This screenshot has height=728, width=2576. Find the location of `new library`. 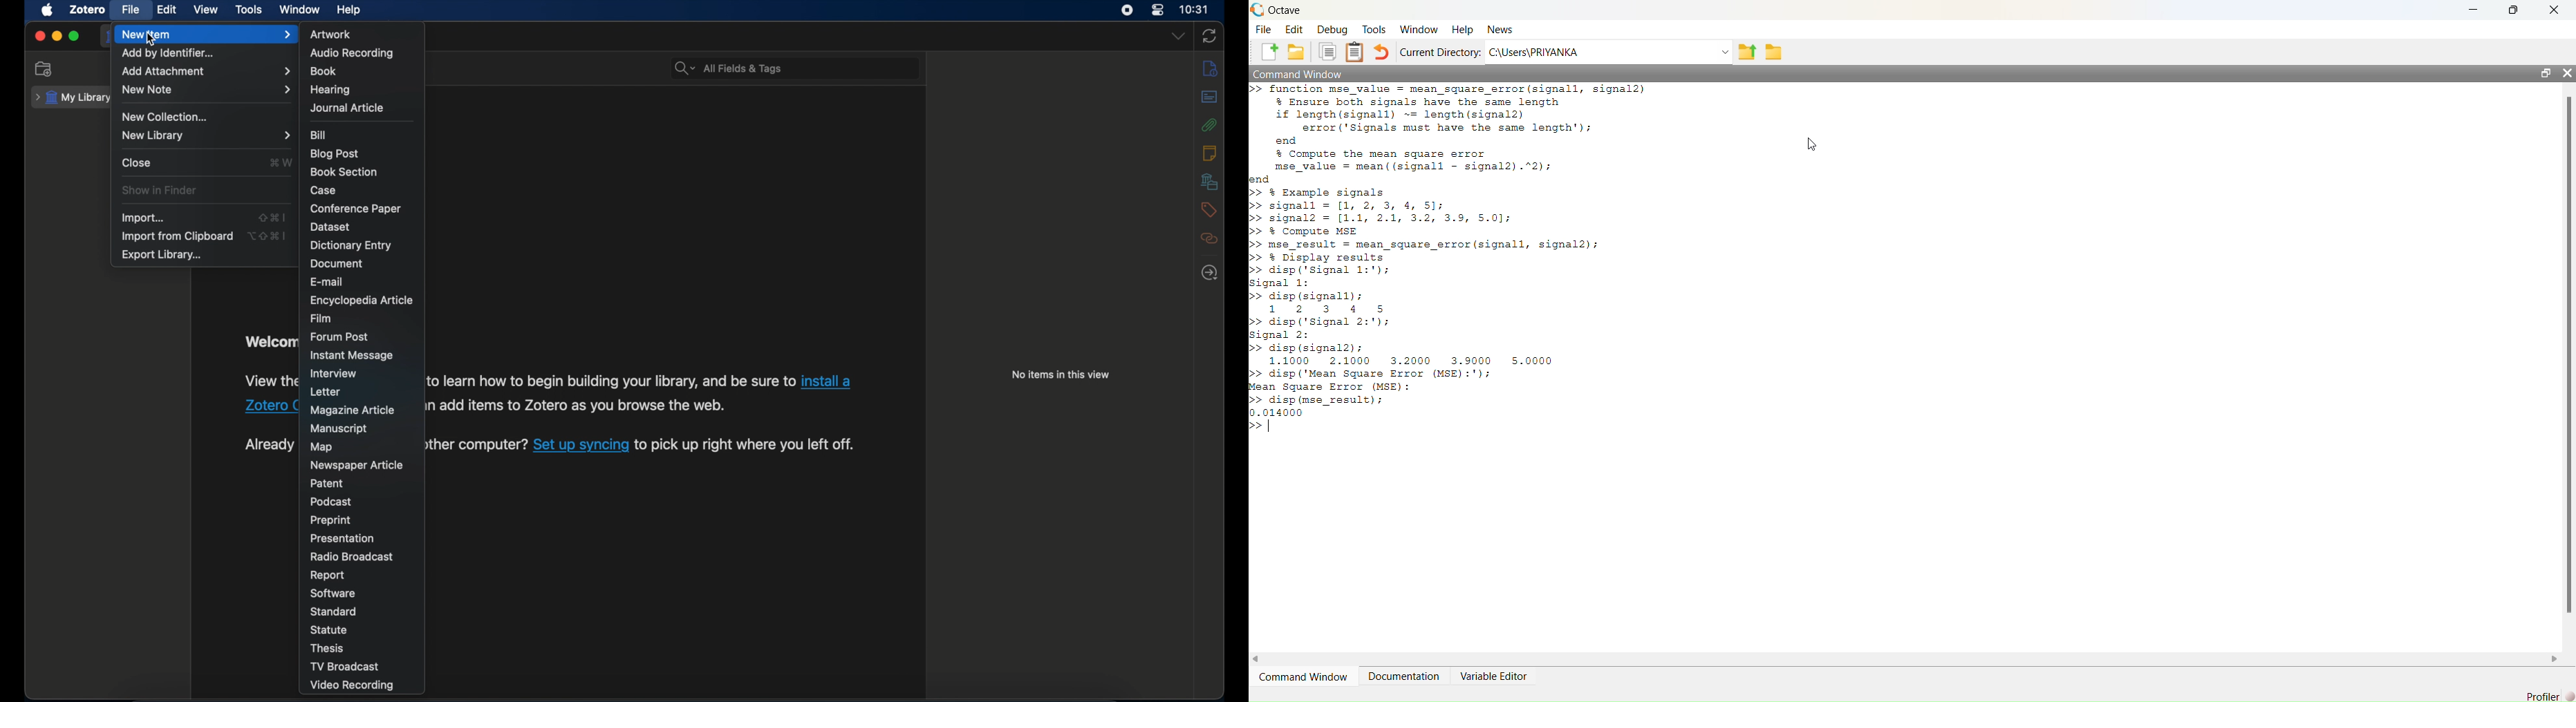

new library is located at coordinates (206, 135).